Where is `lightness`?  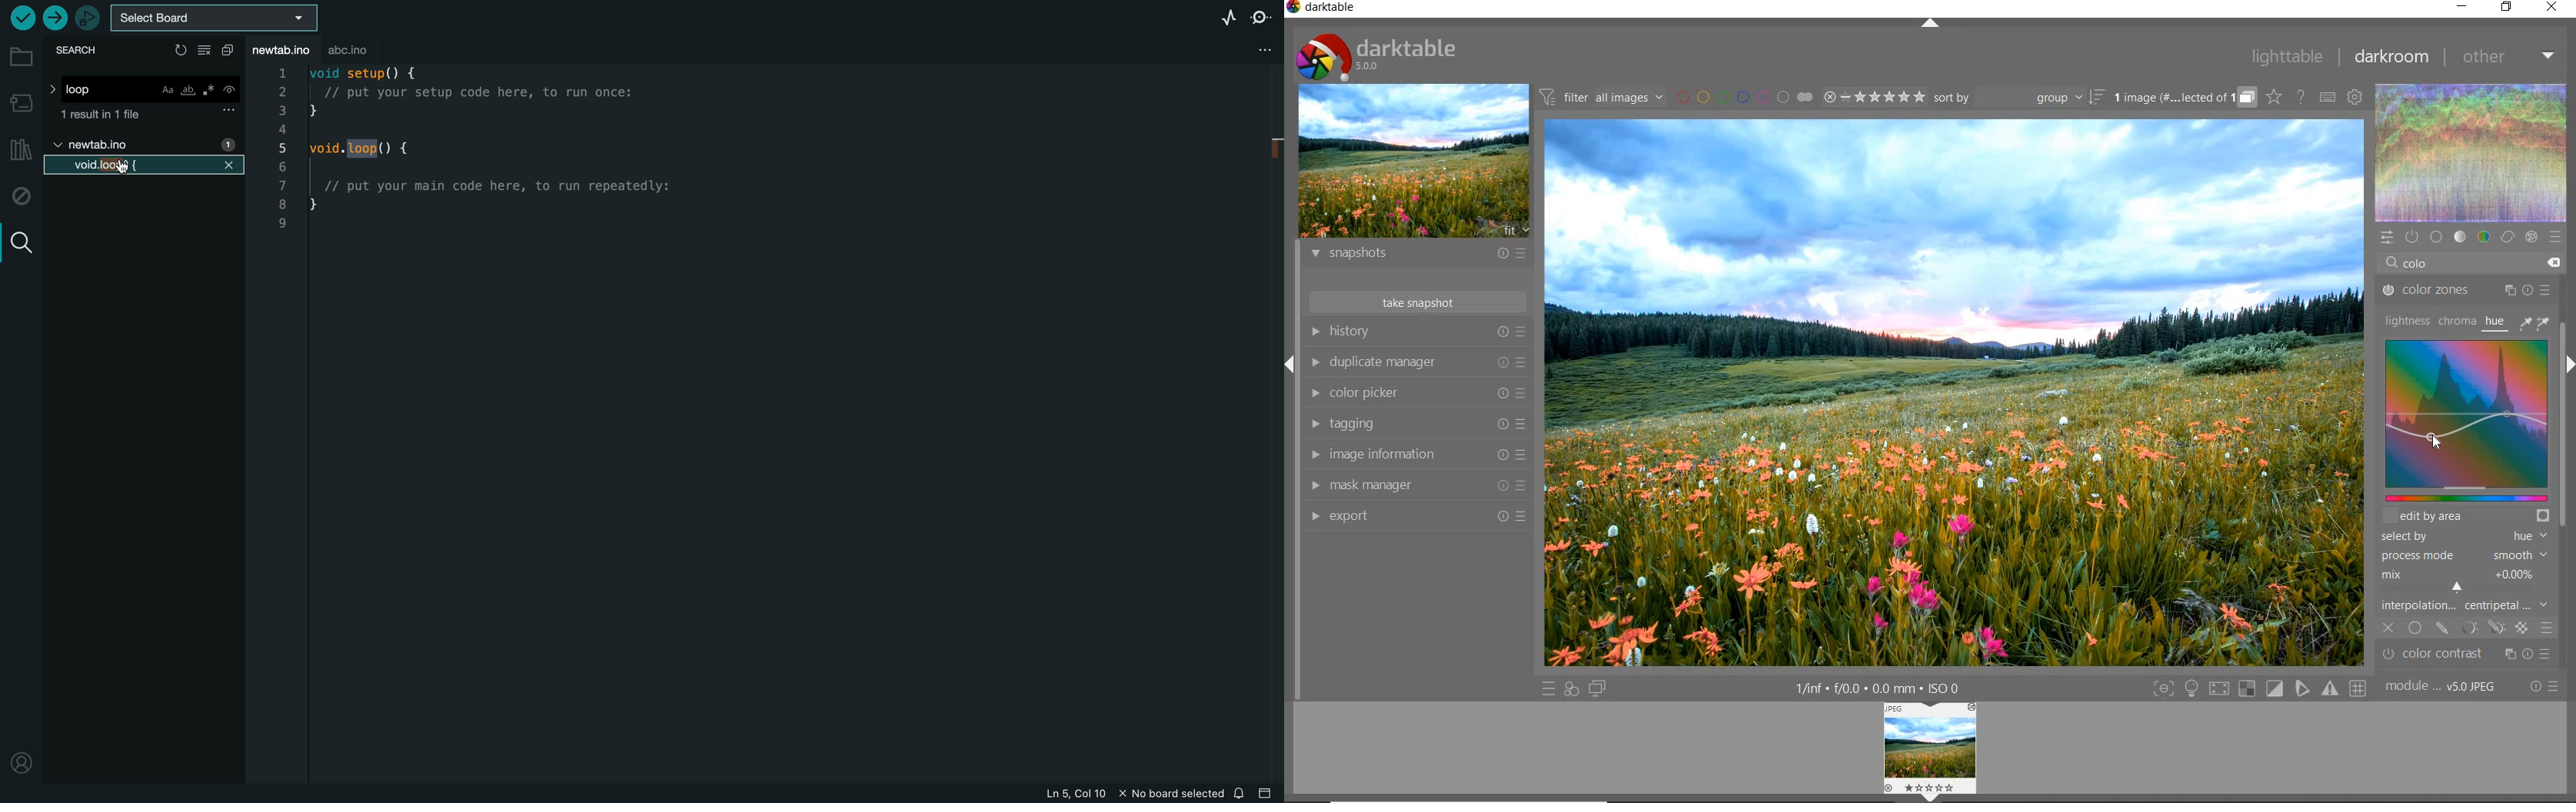 lightness is located at coordinates (2407, 320).